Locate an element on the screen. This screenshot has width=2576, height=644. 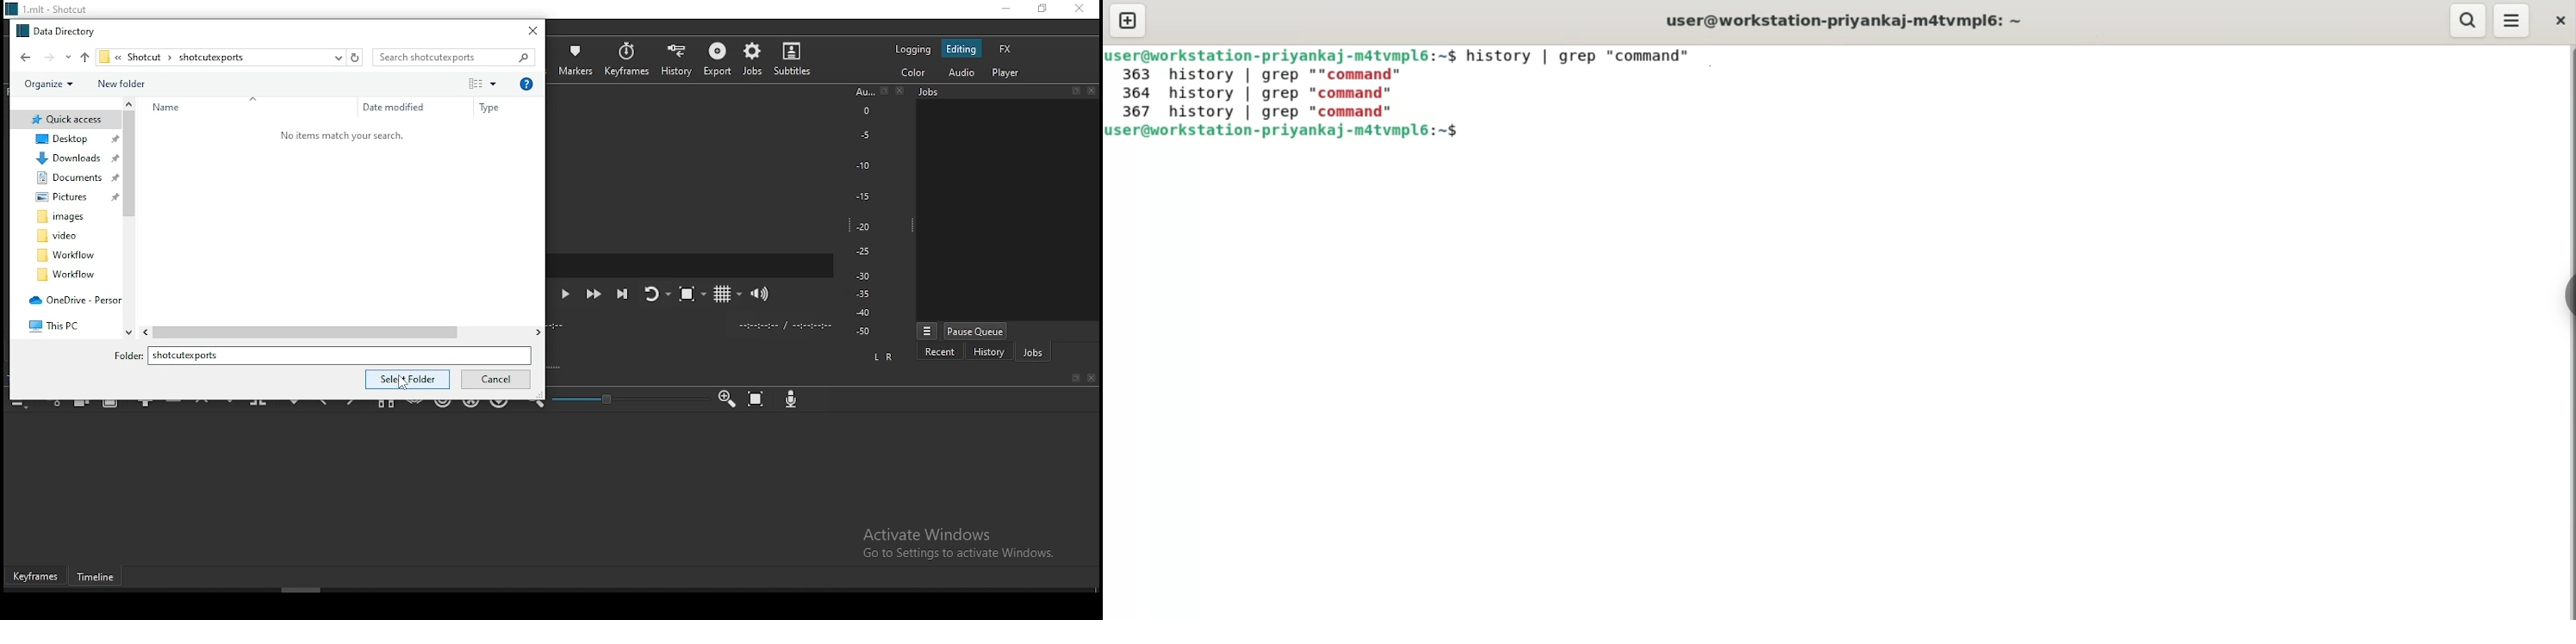
Sort by is located at coordinates (478, 84).